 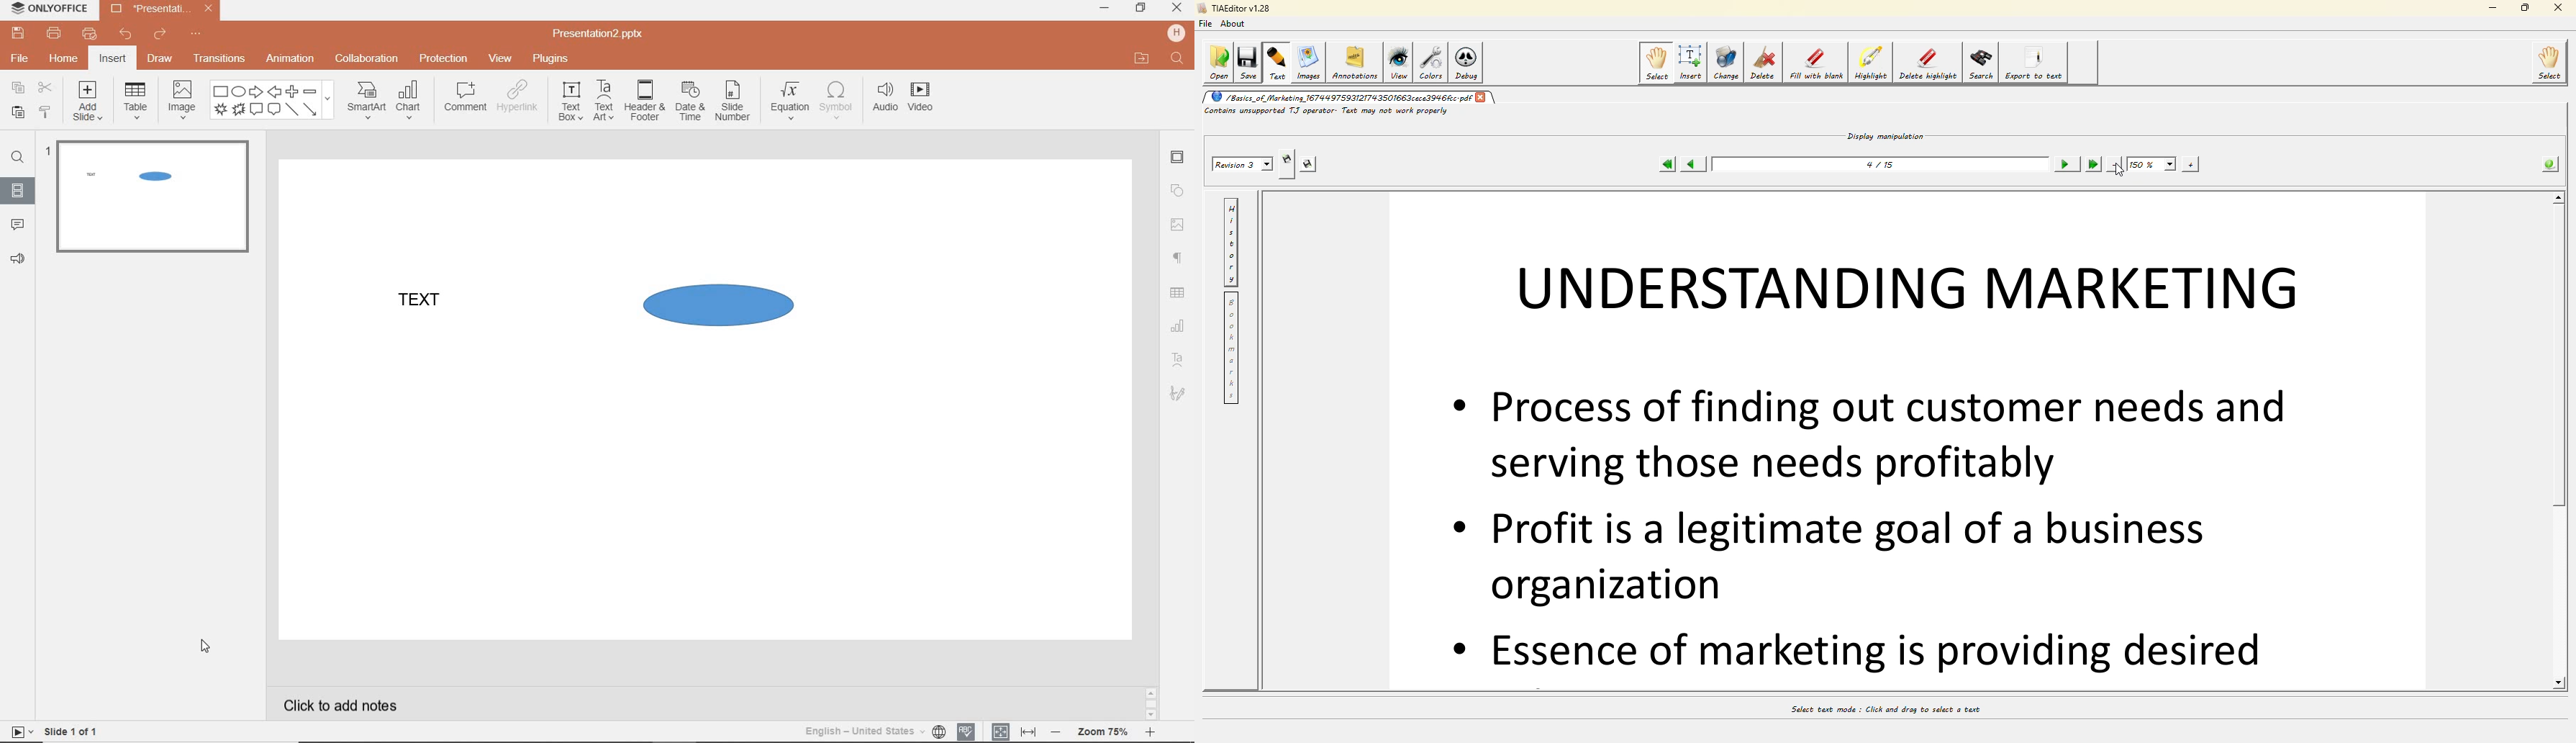 I want to click on cursor, so click(x=207, y=648).